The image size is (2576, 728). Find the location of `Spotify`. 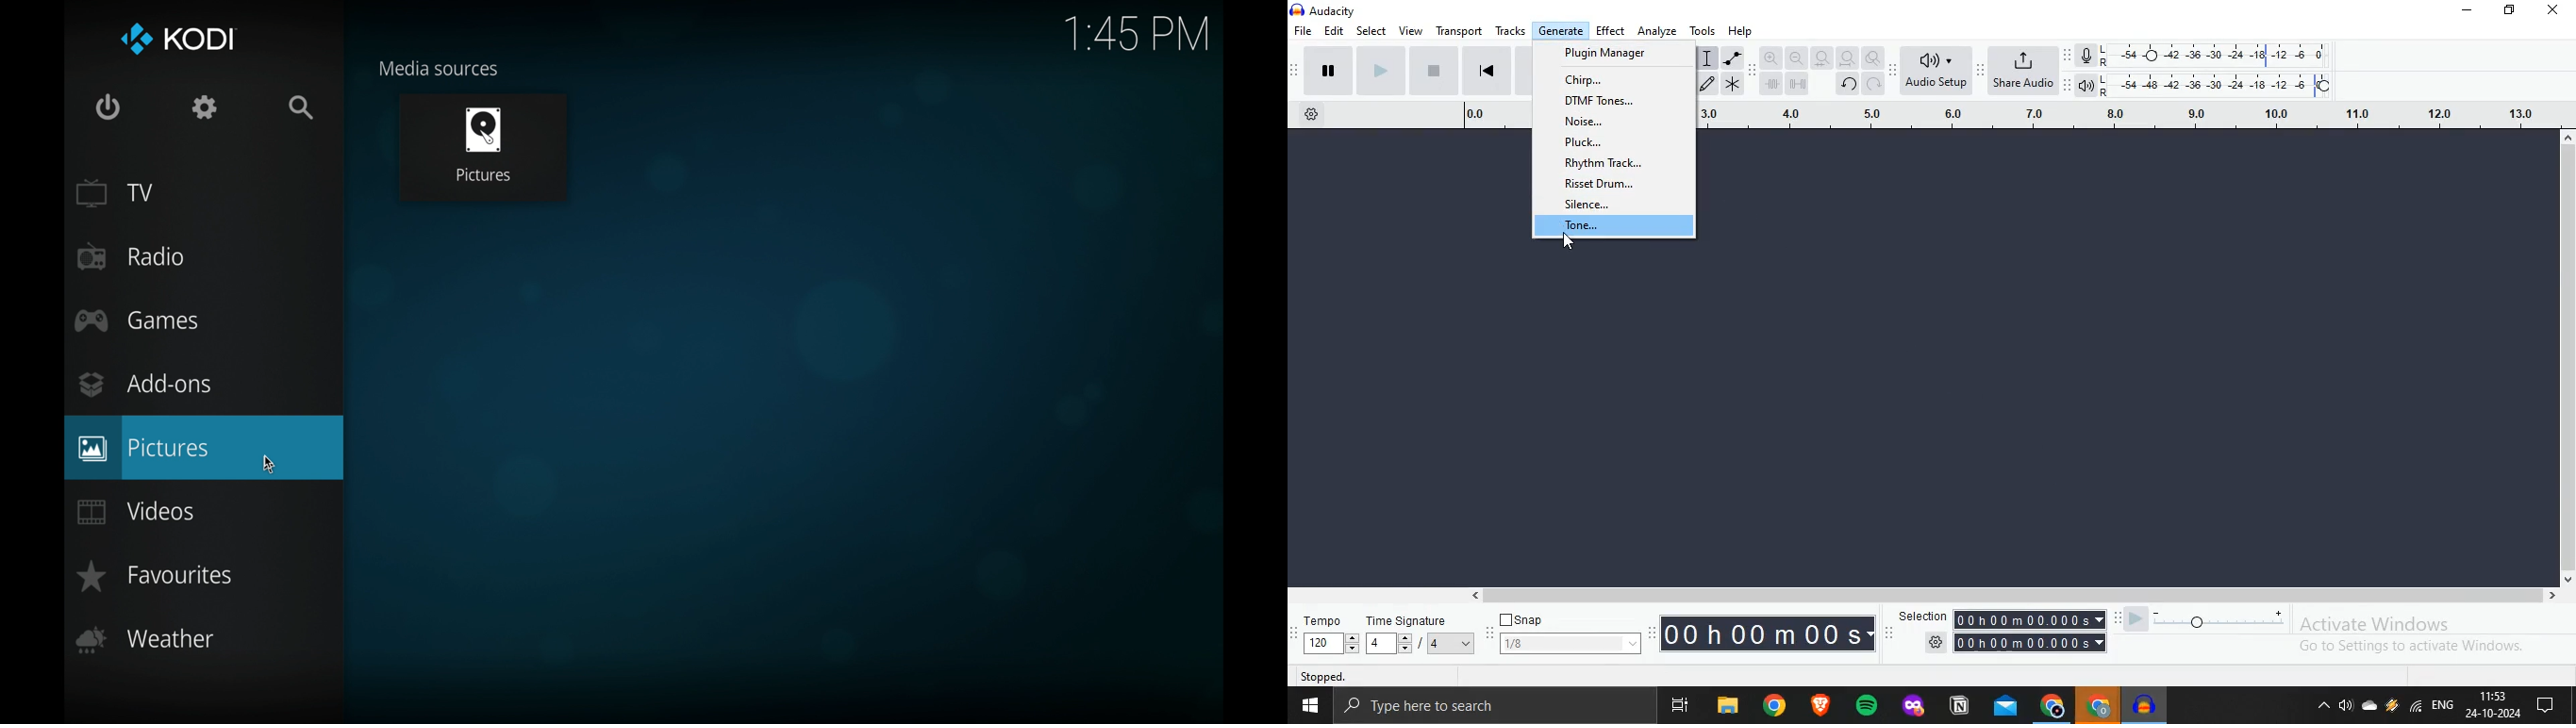

Spotify is located at coordinates (1870, 707).